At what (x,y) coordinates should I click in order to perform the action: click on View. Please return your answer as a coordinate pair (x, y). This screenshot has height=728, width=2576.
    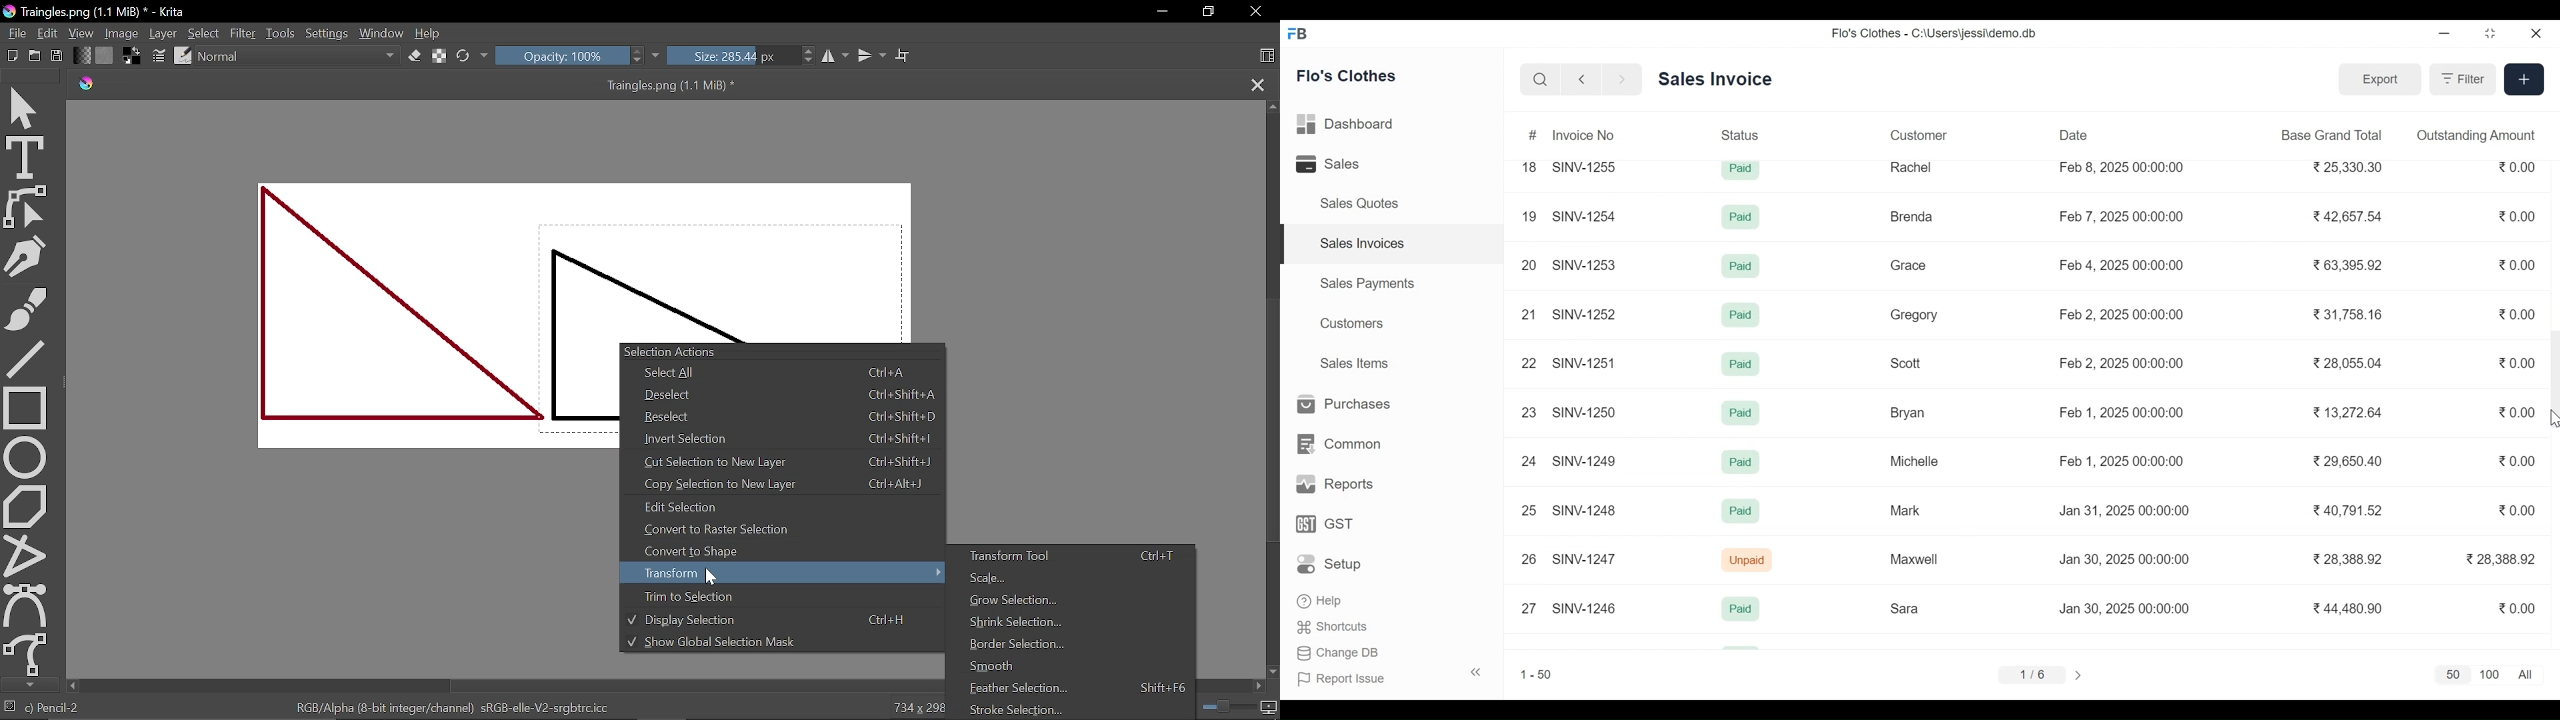
    Looking at the image, I should click on (81, 33).